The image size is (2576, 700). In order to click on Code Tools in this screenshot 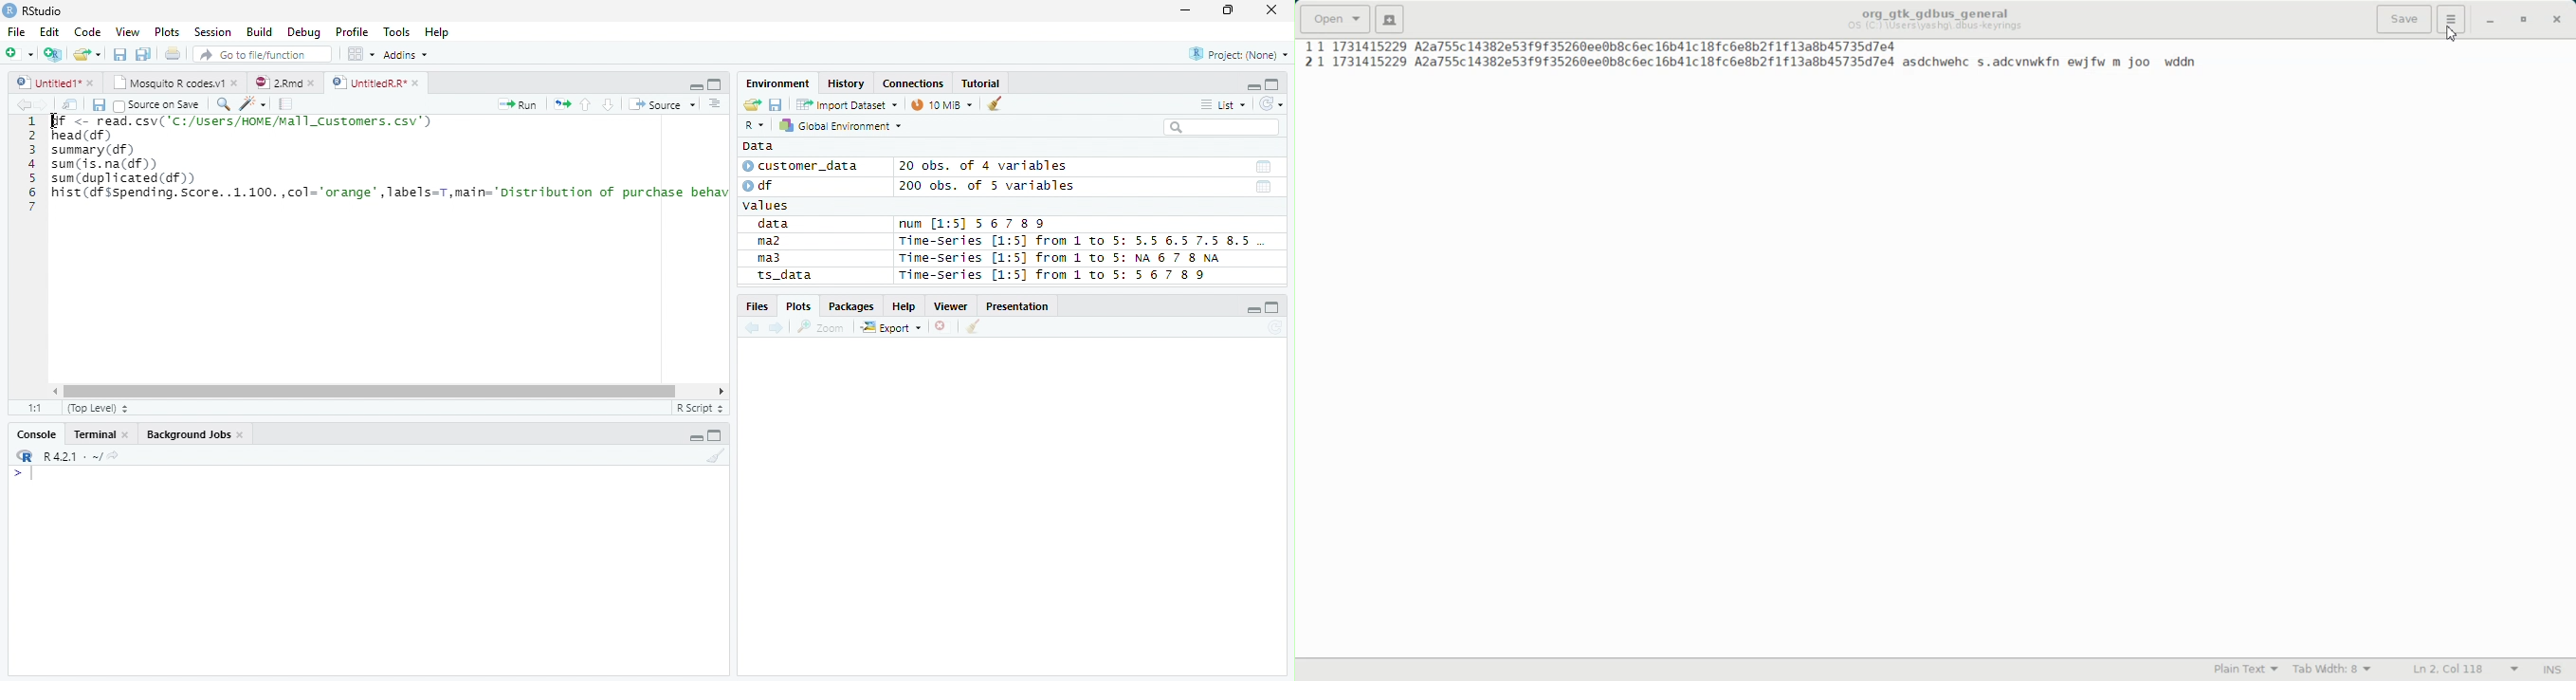, I will do `click(252, 104)`.